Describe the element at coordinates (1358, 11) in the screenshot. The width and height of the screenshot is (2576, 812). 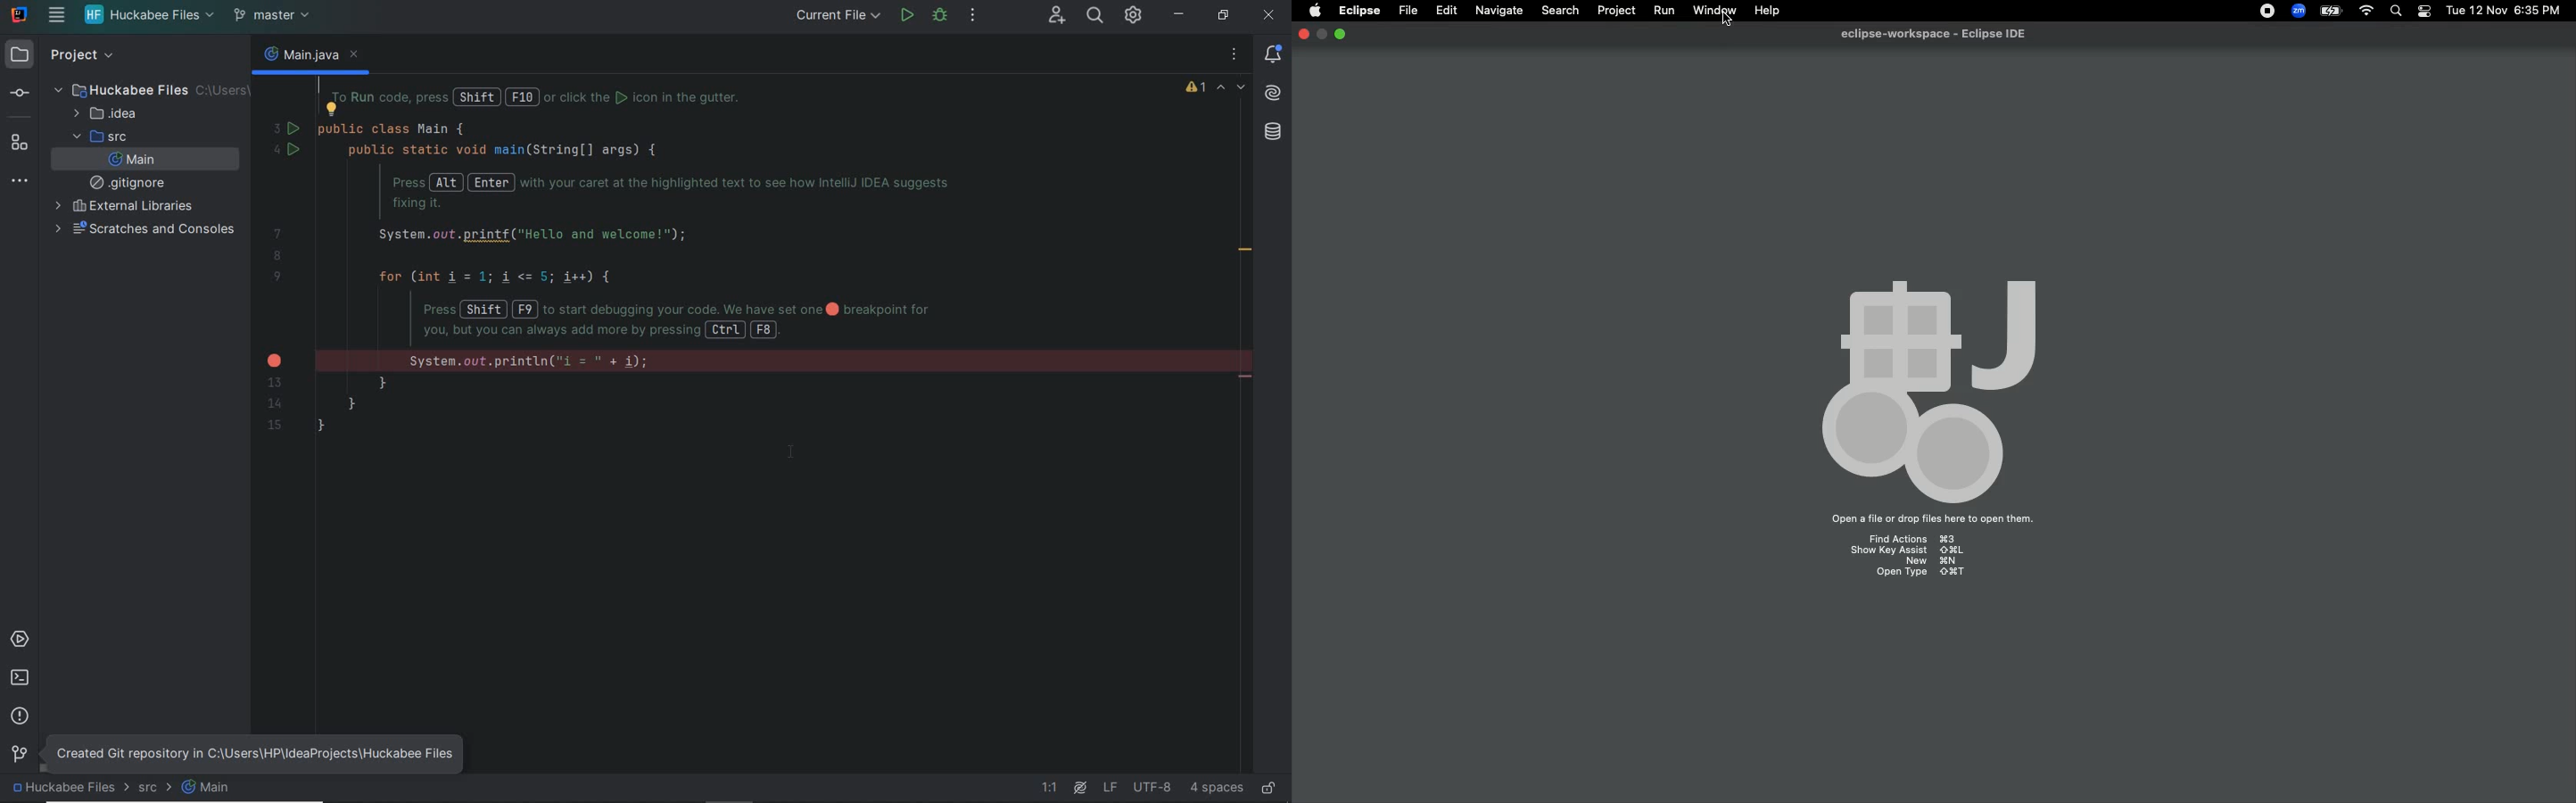
I see `Eclipse` at that location.